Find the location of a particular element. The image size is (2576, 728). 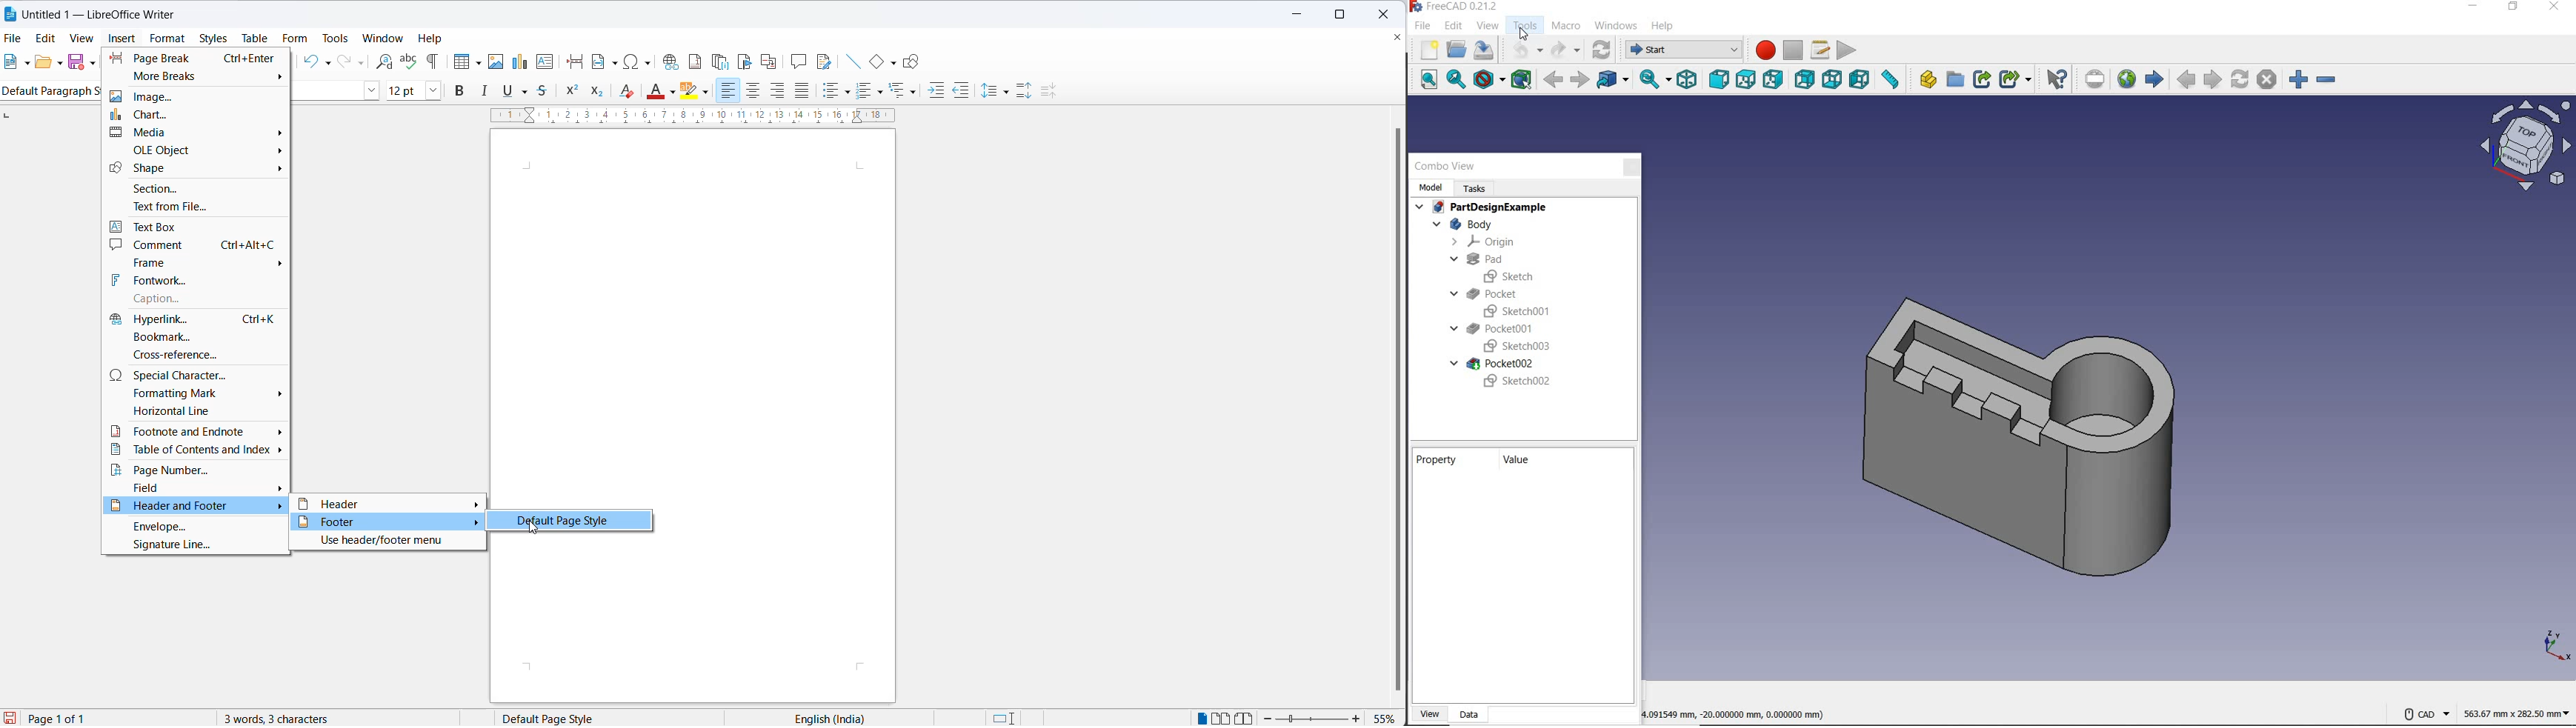

strikethrough is located at coordinates (546, 90).